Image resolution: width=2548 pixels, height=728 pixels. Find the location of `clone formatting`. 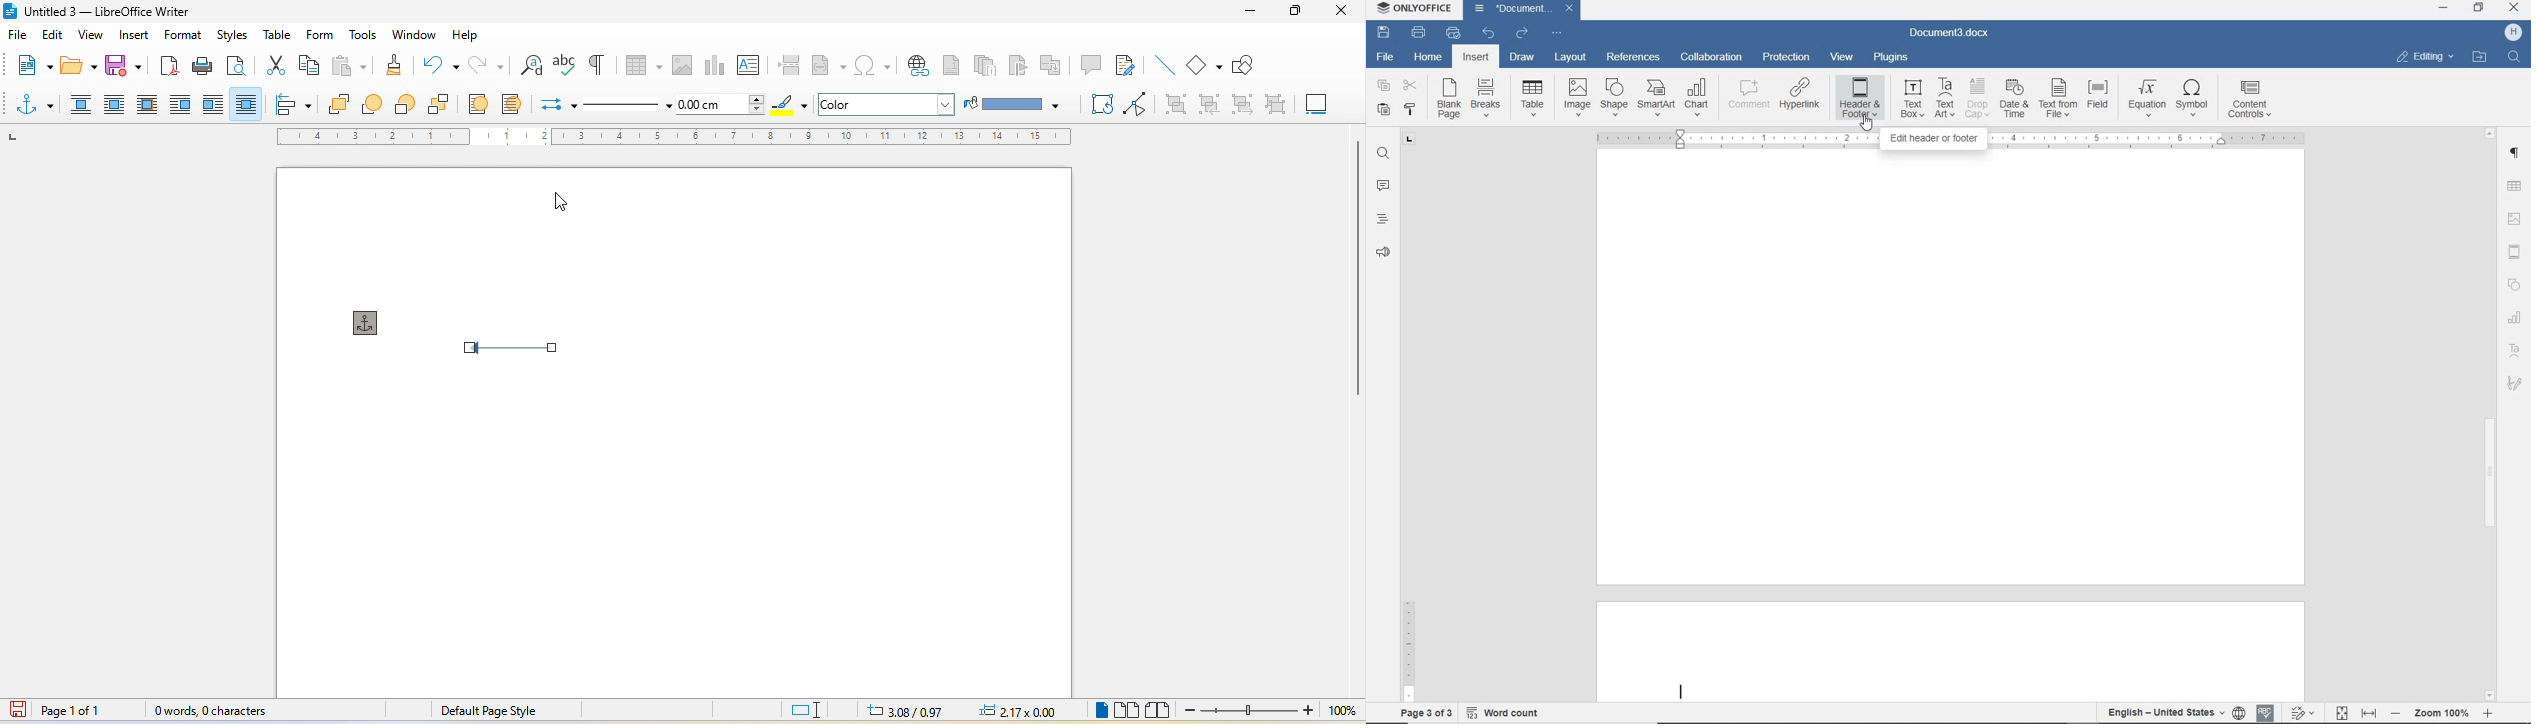

clone formatting is located at coordinates (391, 63).